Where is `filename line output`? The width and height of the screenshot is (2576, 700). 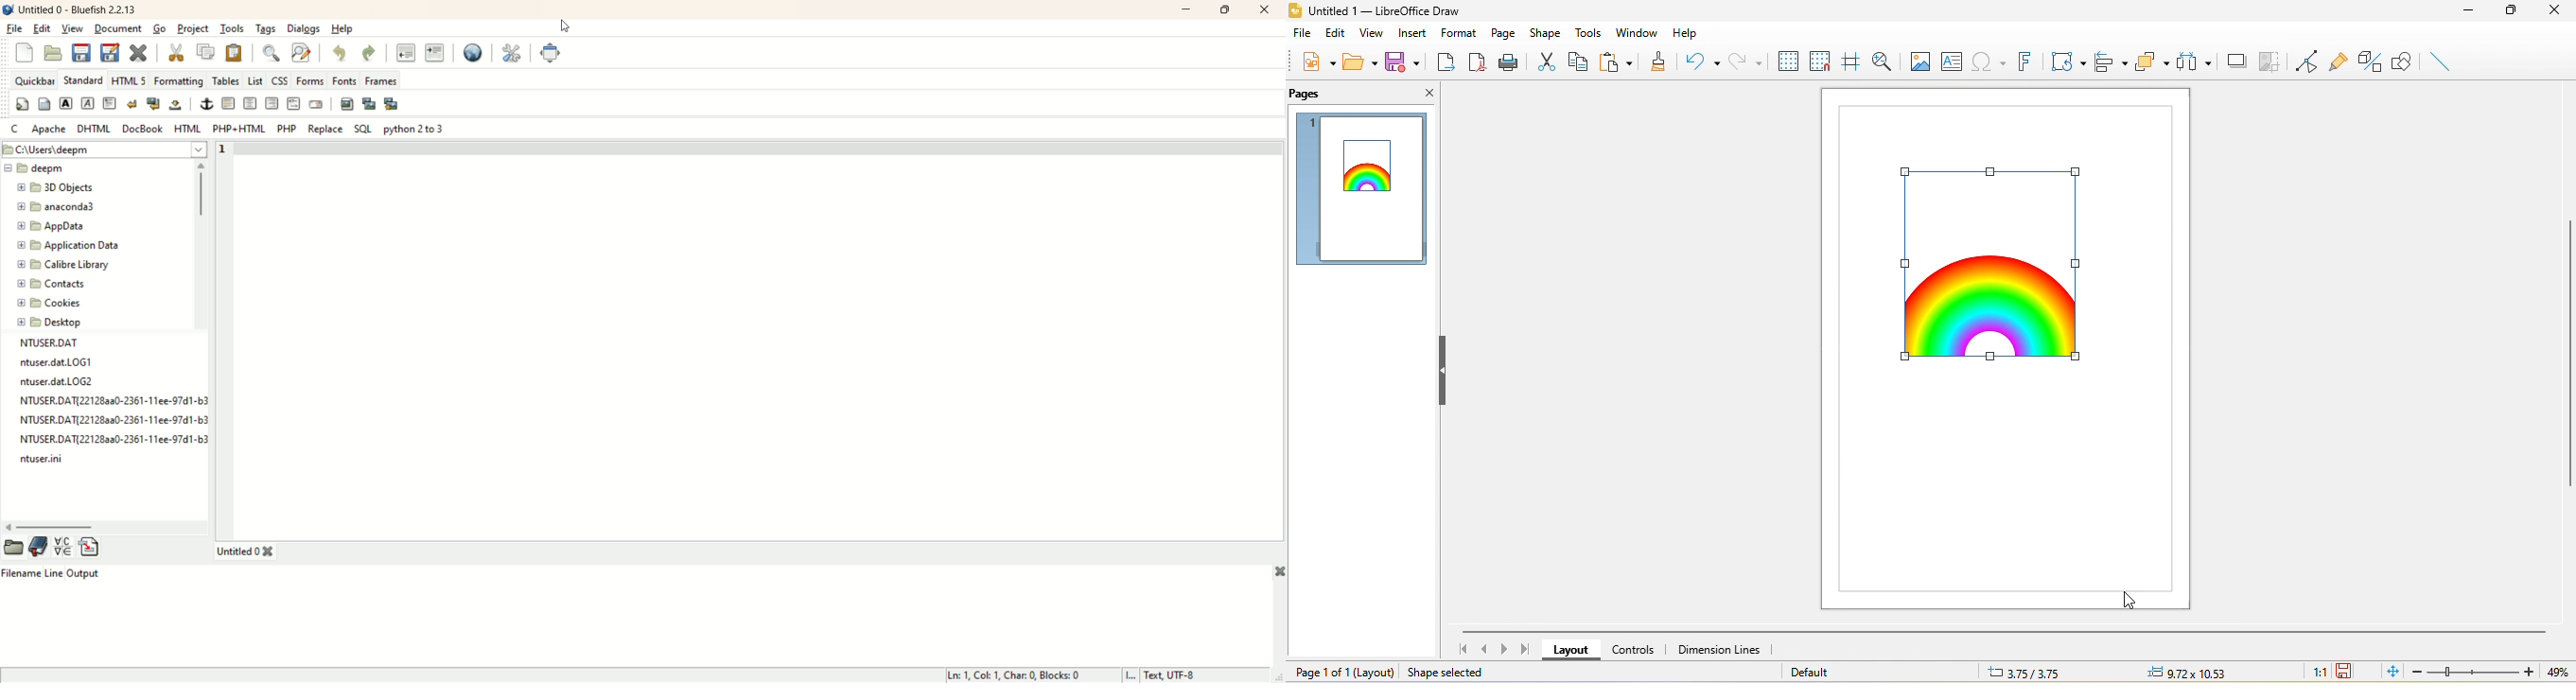
filename line output is located at coordinates (57, 579).